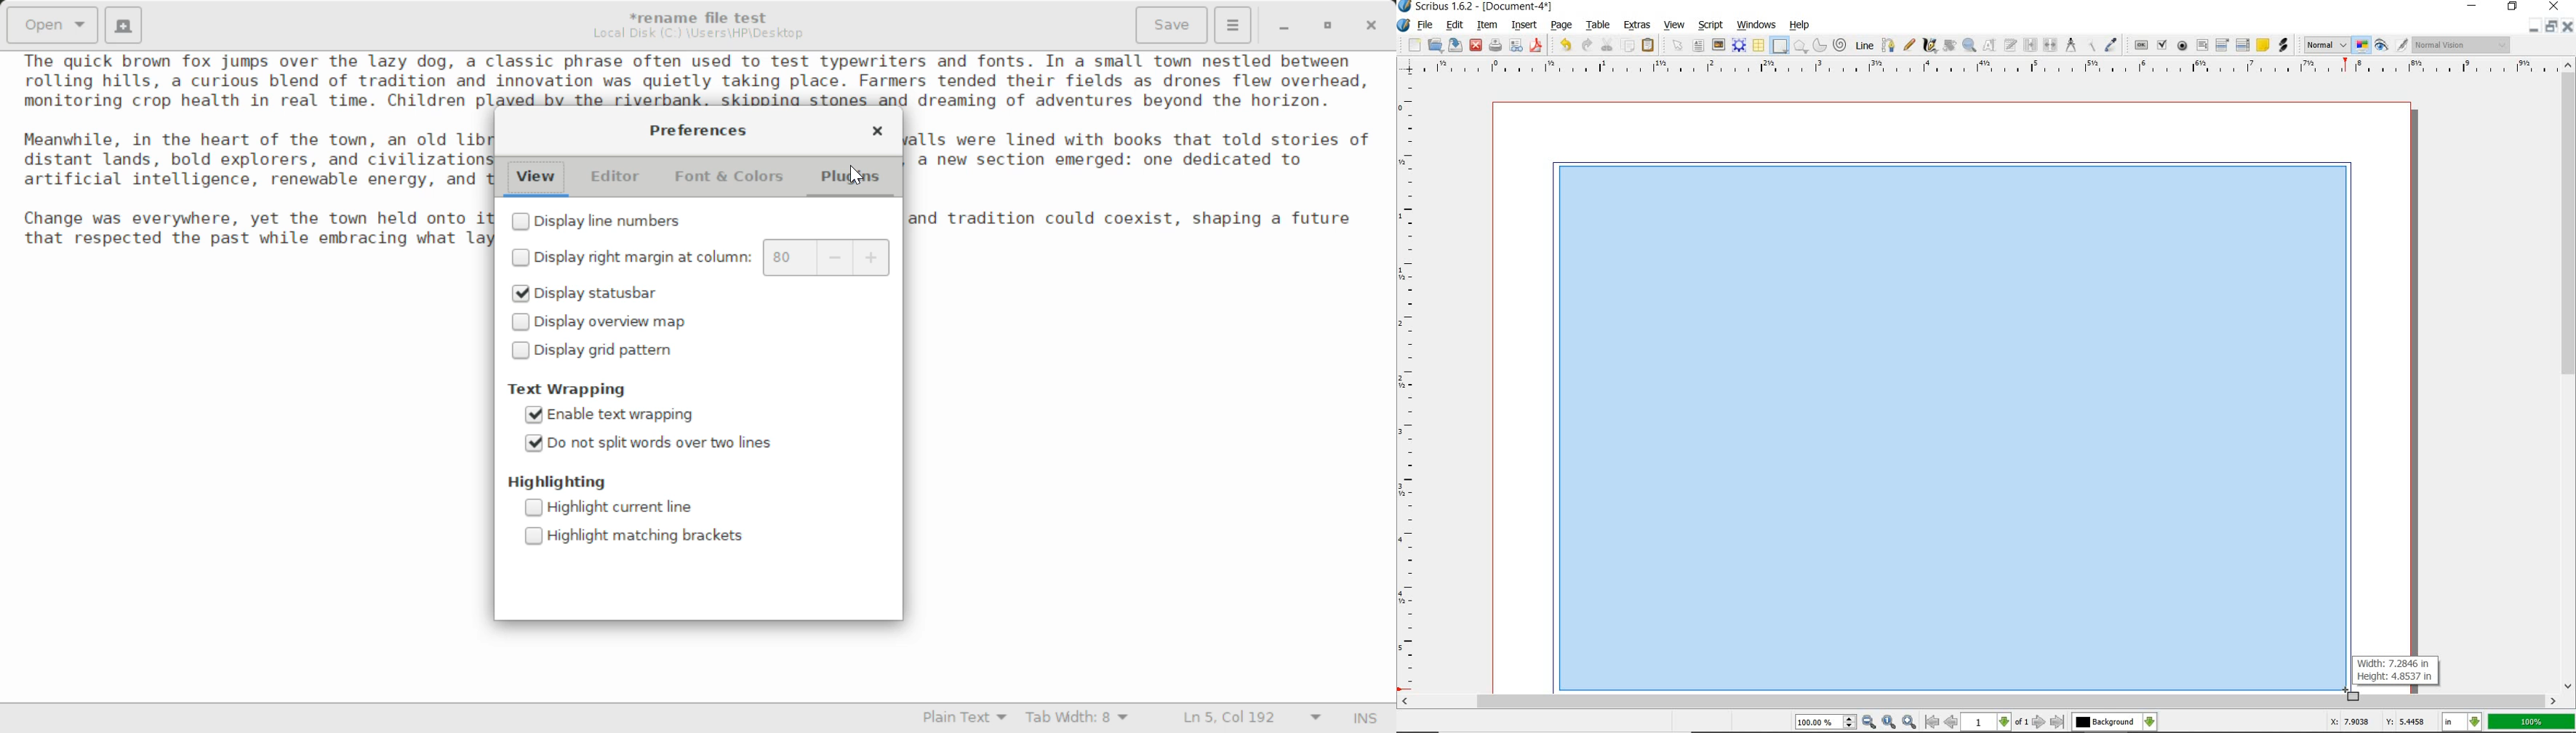 This screenshot has width=2576, height=756. What do you see at coordinates (1494, 46) in the screenshot?
I see `print` at bounding box center [1494, 46].